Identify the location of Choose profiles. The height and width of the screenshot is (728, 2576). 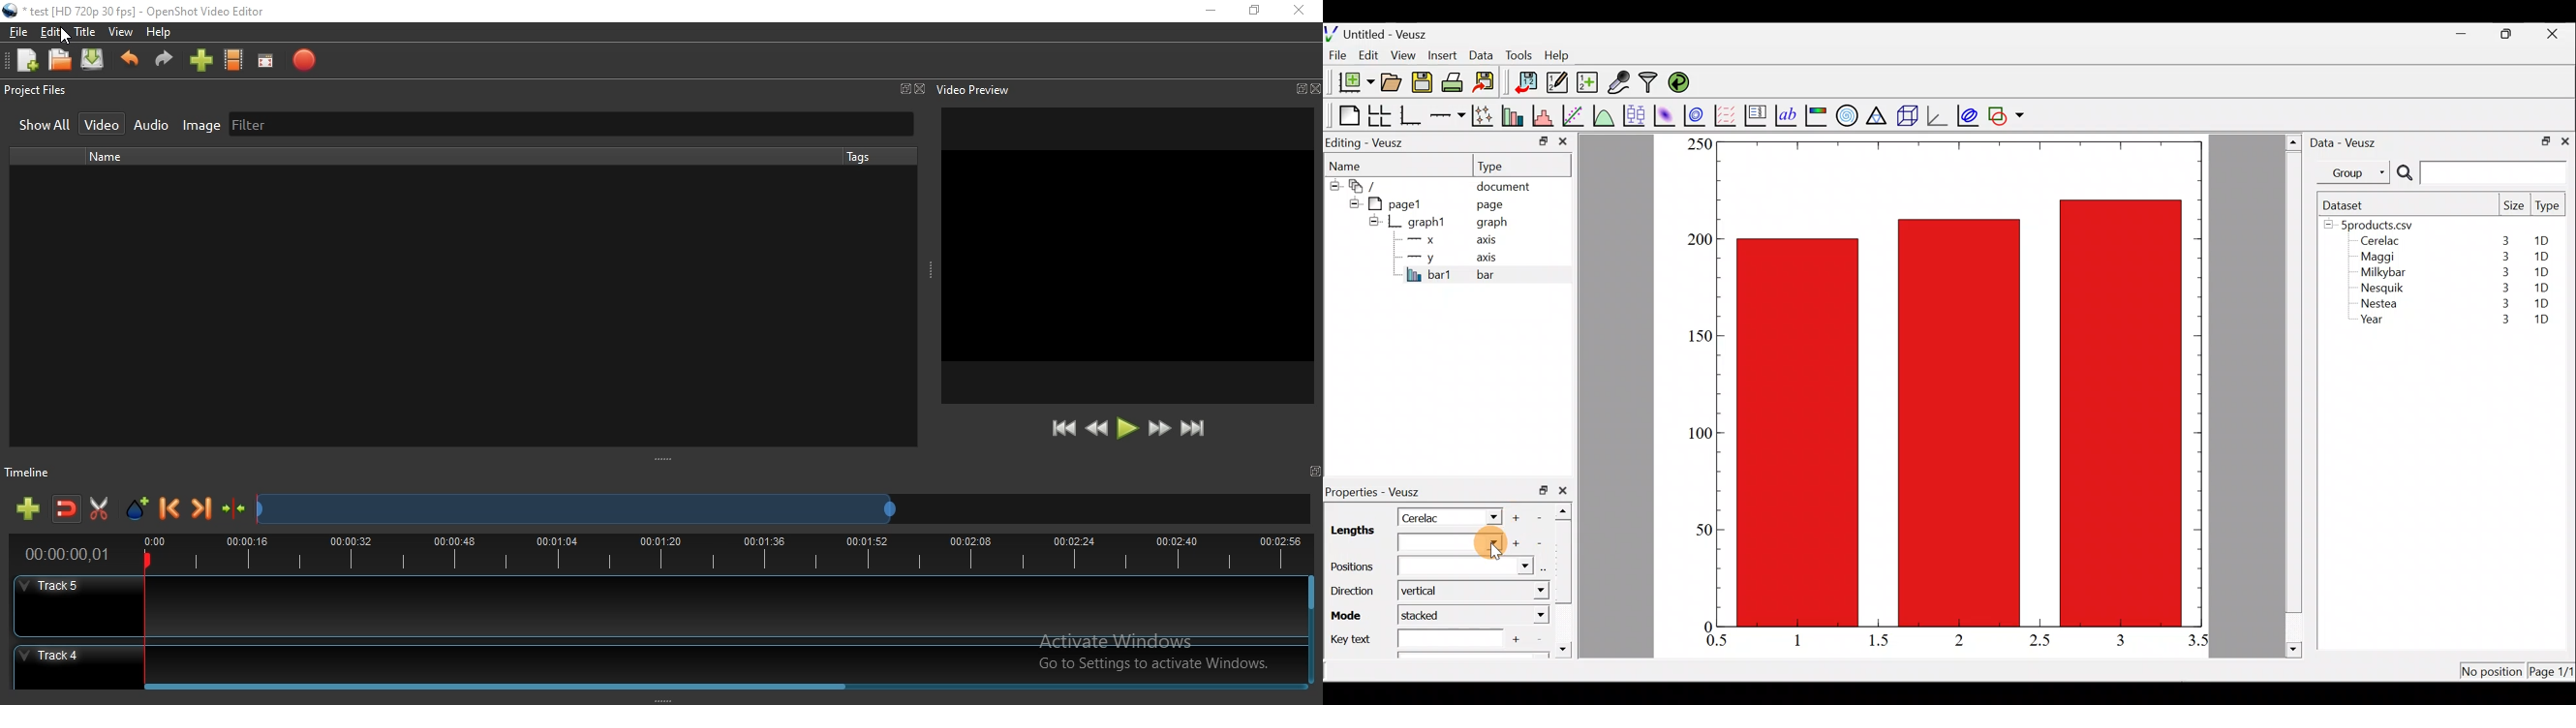
(234, 61).